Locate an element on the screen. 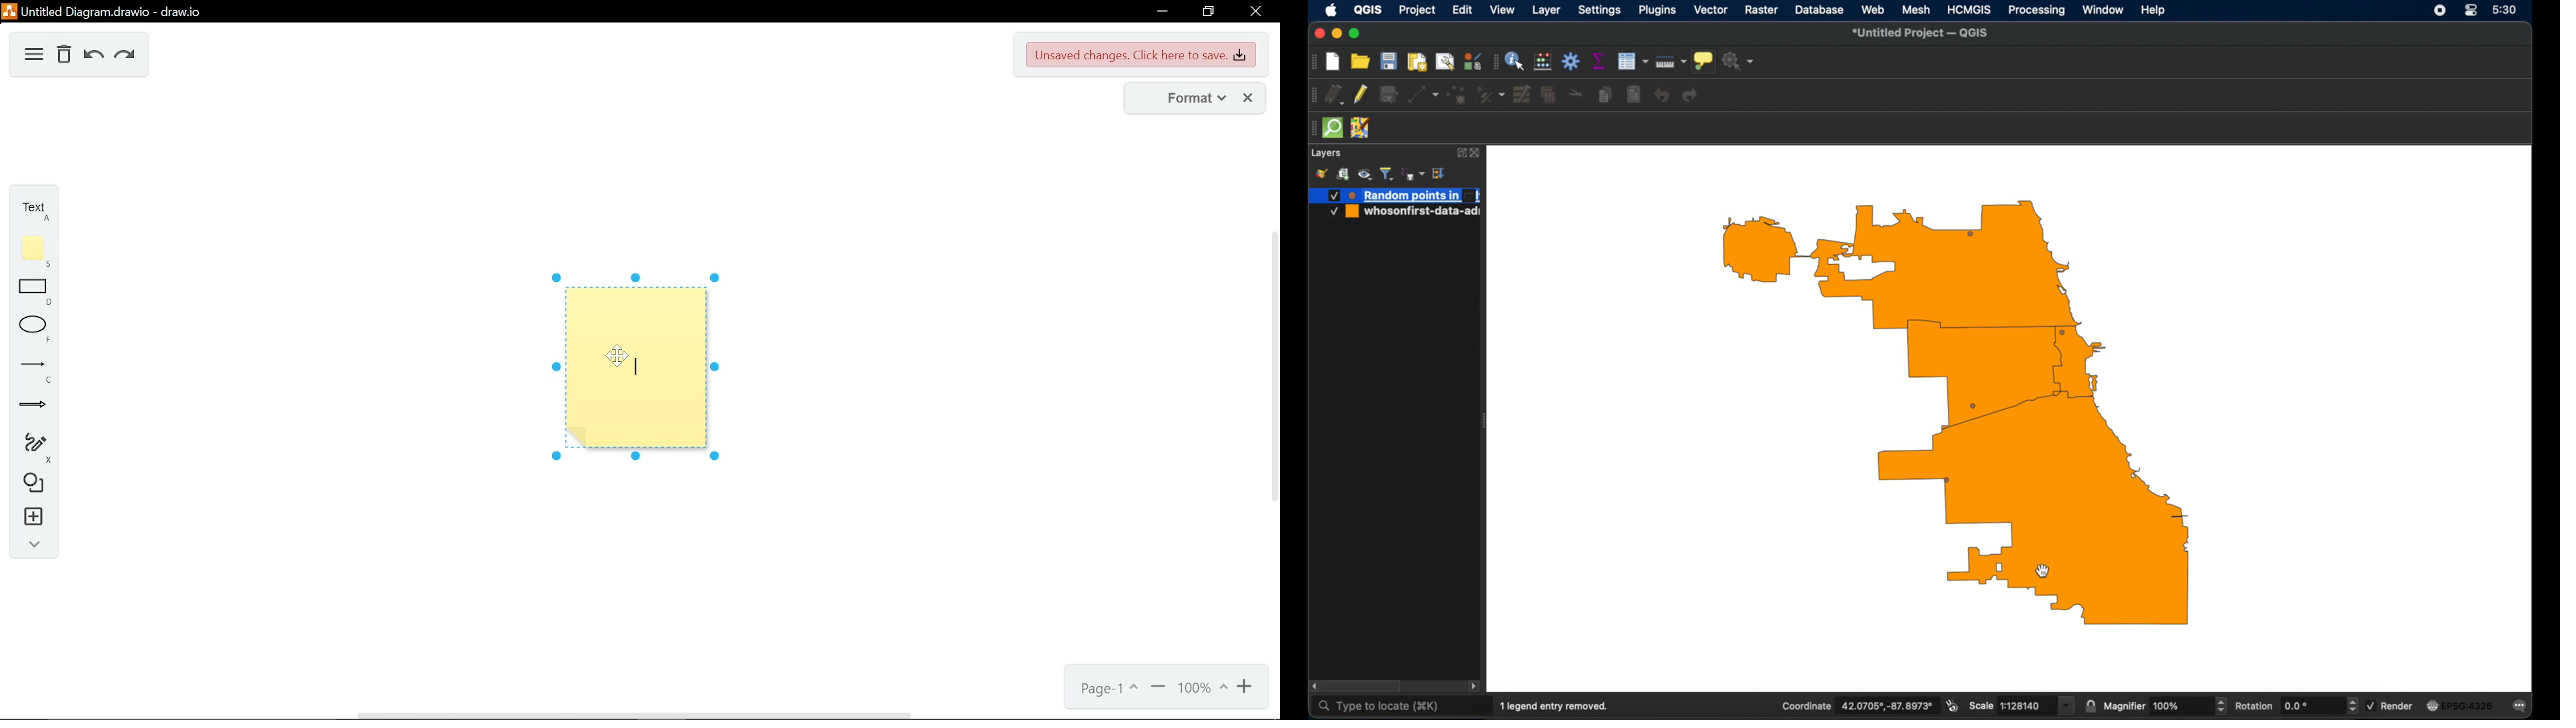  lines is located at coordinates (30, 369).